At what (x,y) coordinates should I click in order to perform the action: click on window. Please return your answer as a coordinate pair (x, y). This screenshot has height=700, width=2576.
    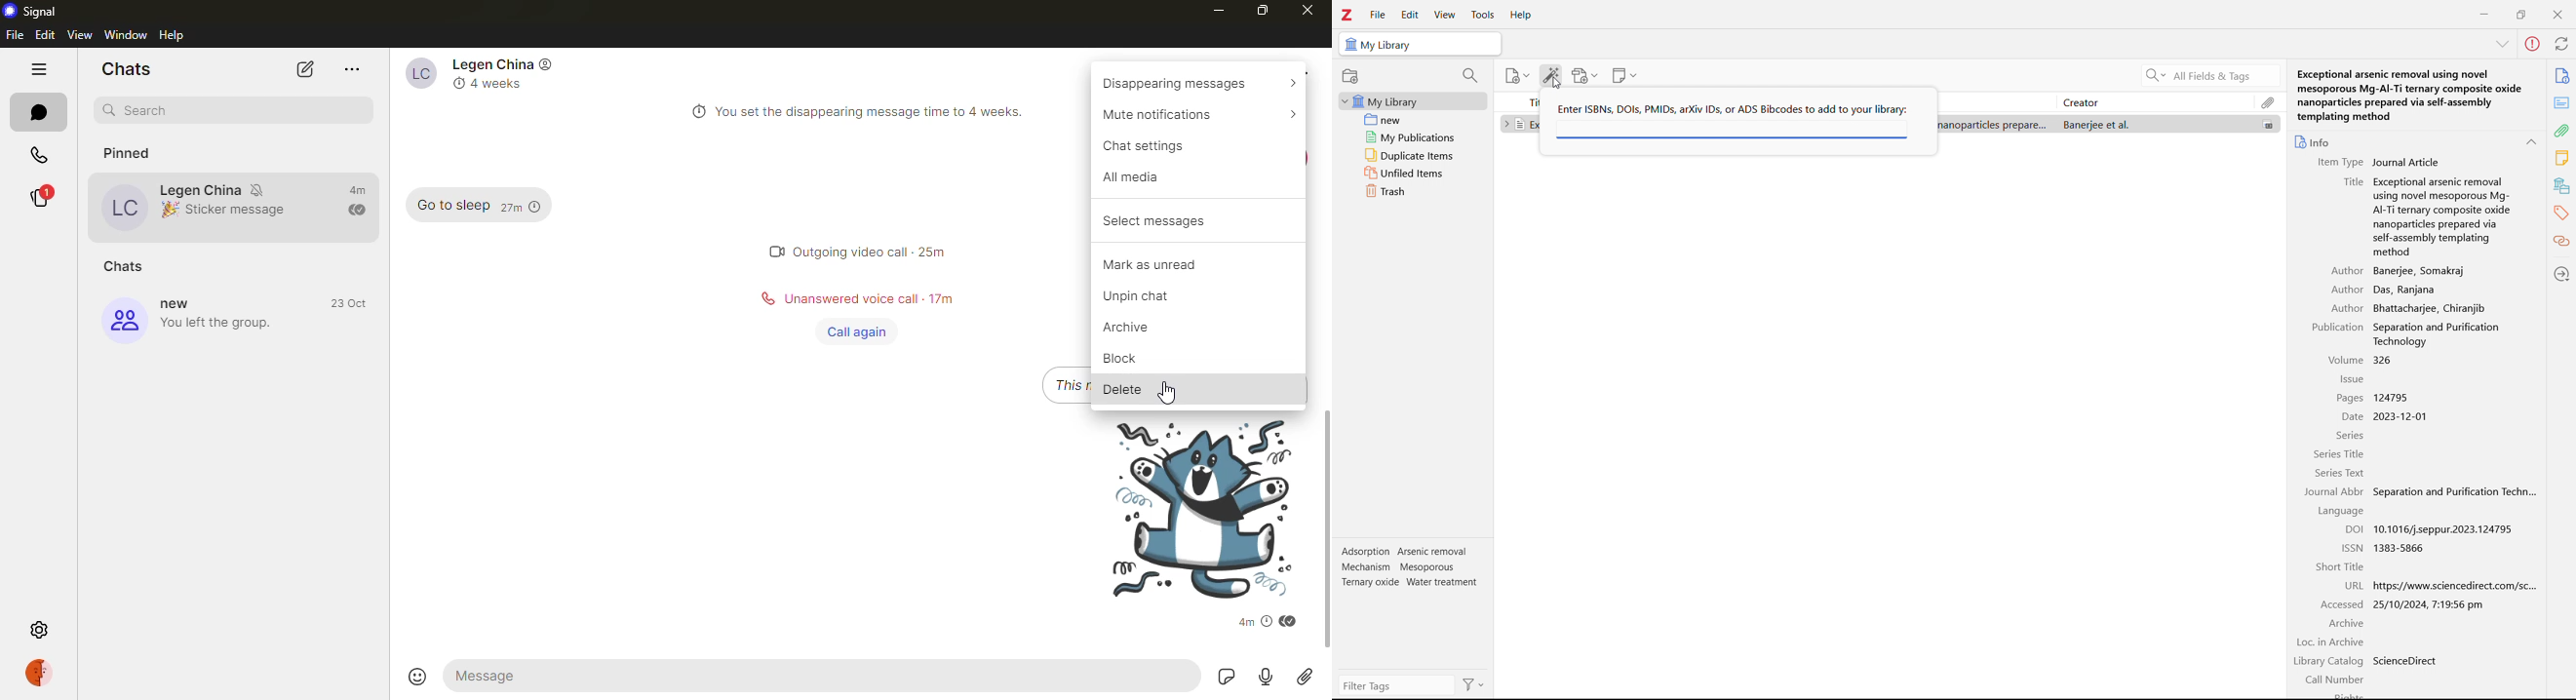
    Looking at the image, I should click on (126, 34).